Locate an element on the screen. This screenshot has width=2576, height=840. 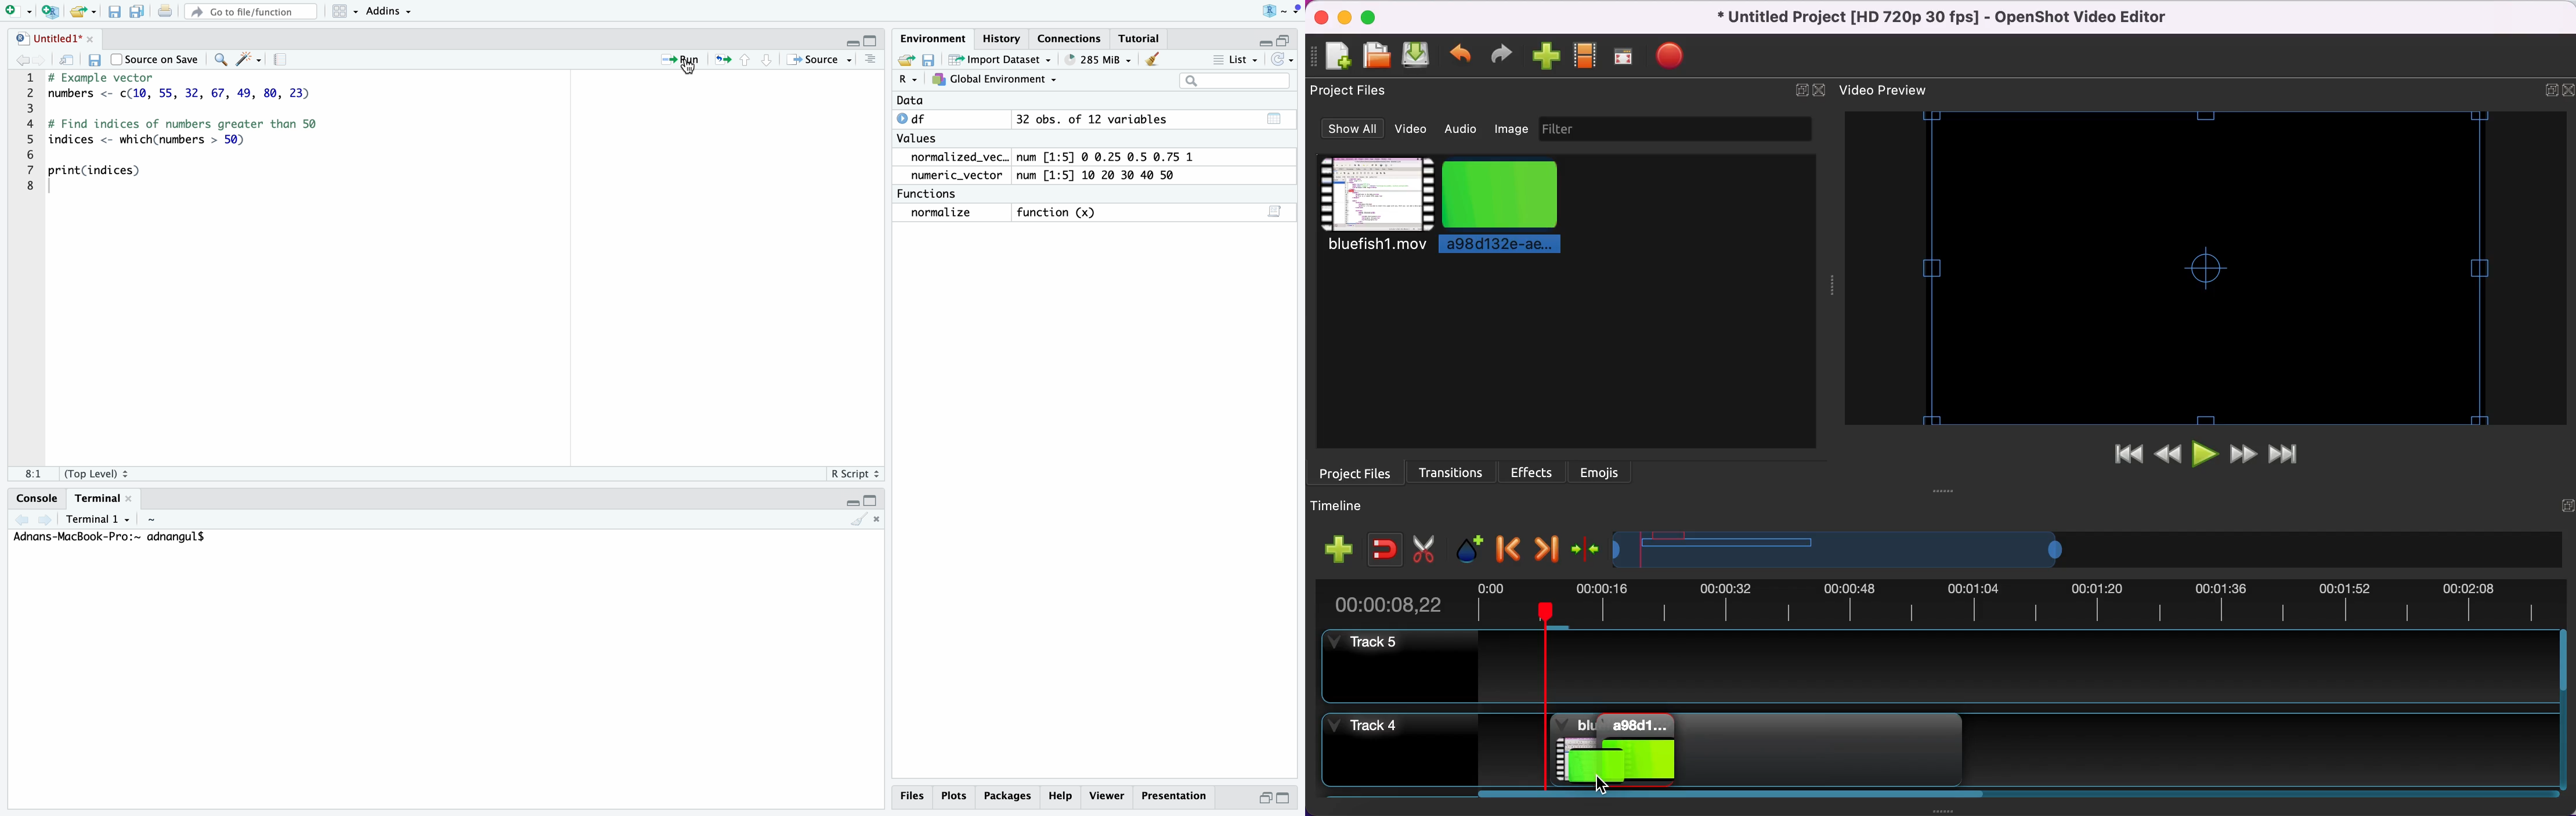
save current file is located at coordinates (113, 10).